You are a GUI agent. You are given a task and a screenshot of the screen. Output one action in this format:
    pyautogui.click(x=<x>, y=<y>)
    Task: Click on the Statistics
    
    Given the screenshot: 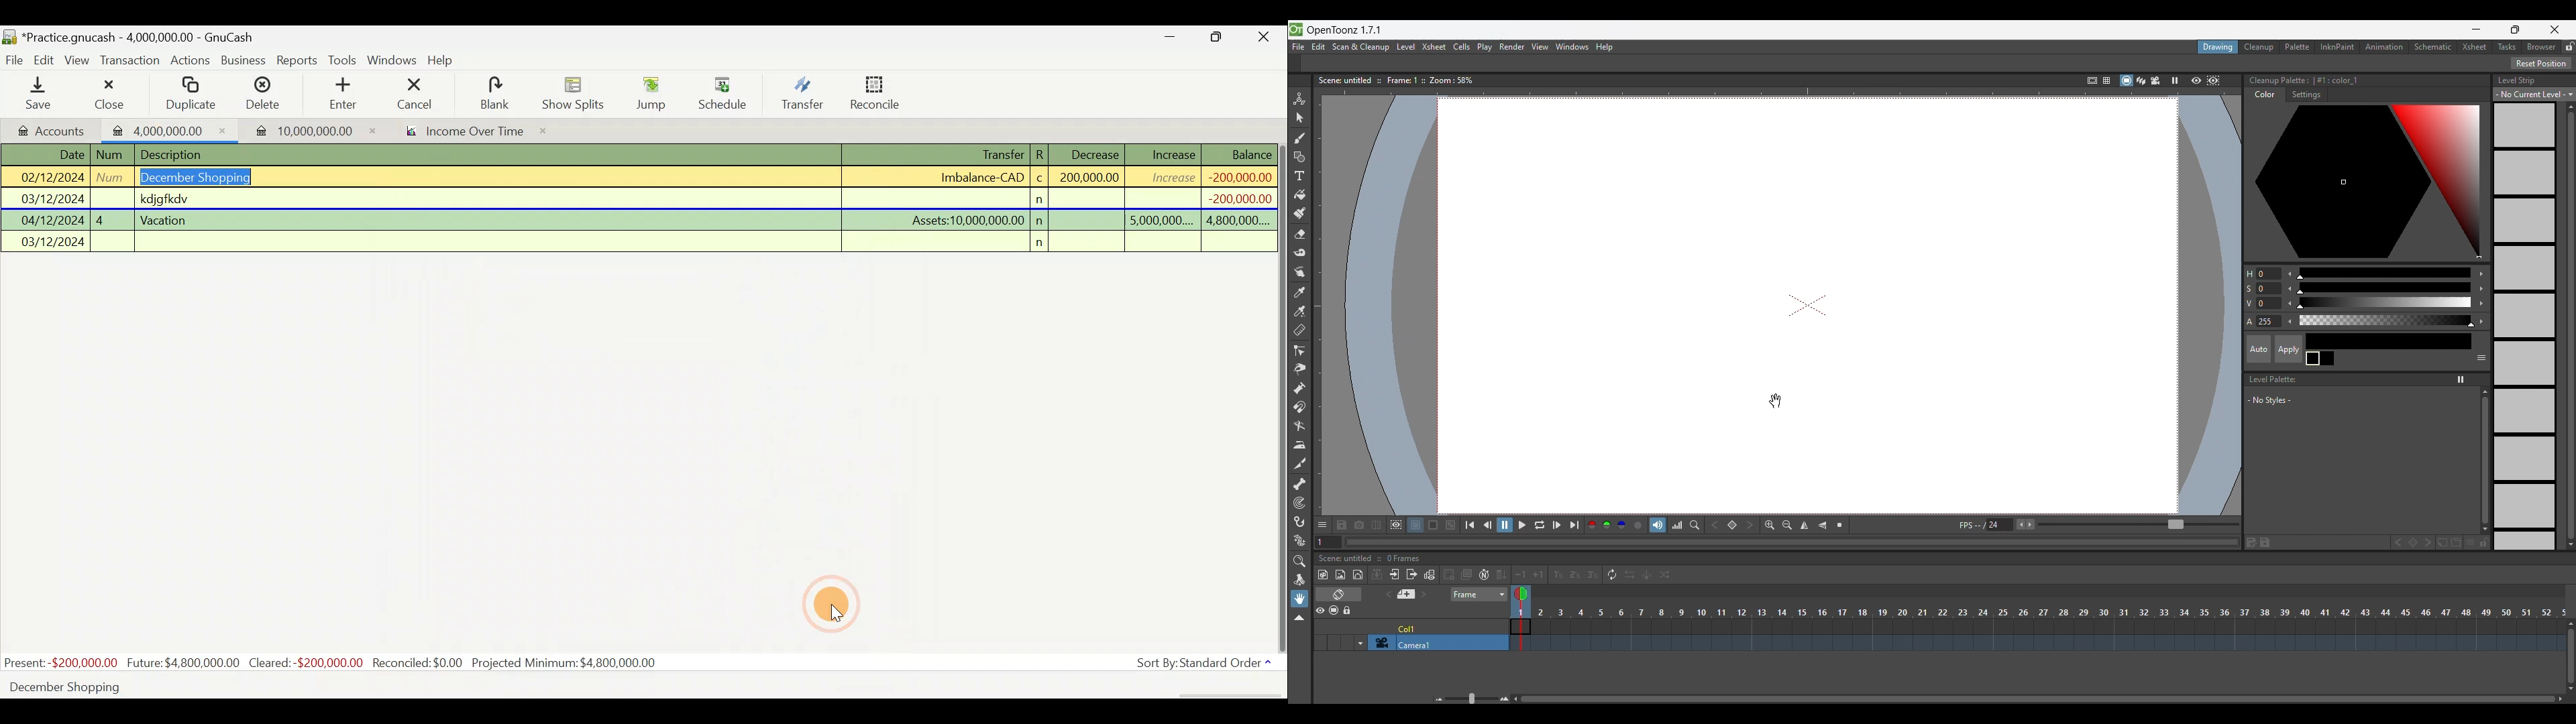 What is the action you would take?
    pyautogui.click(x=333, y=663)
    